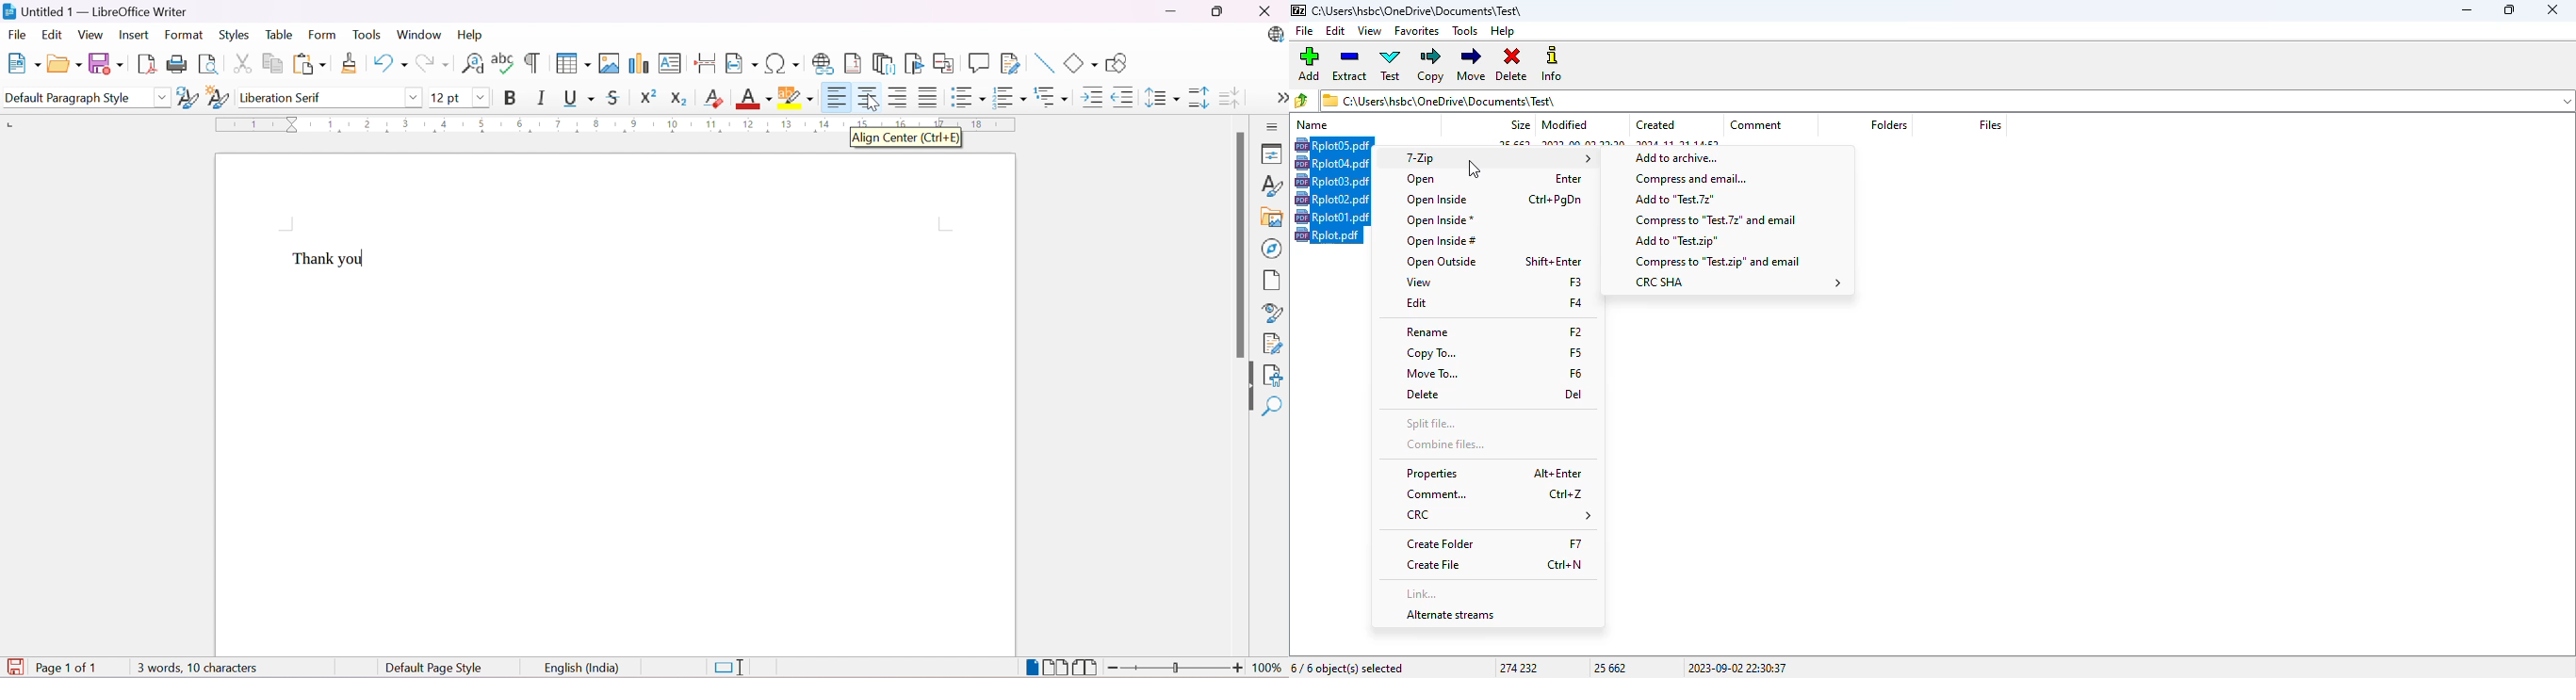  I want to click on 100%, so click(1269, 670).